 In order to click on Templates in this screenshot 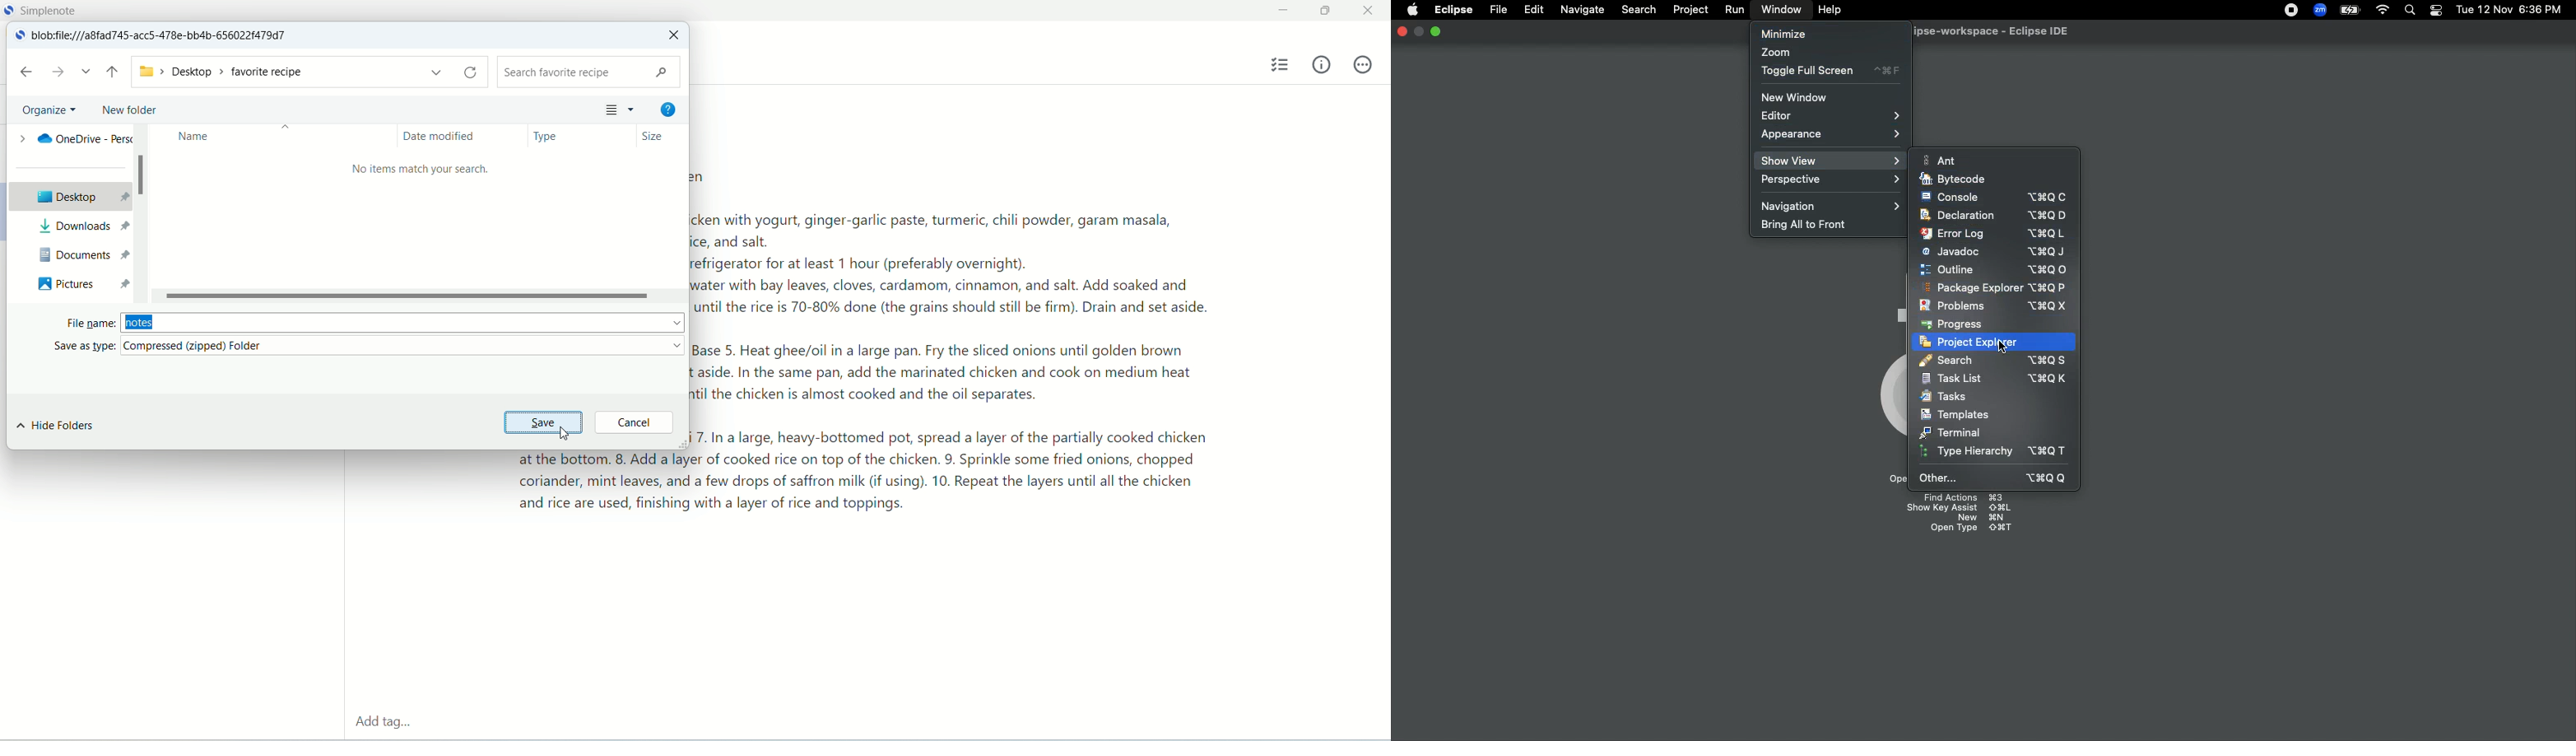, I will do `click(1955, 414)`.